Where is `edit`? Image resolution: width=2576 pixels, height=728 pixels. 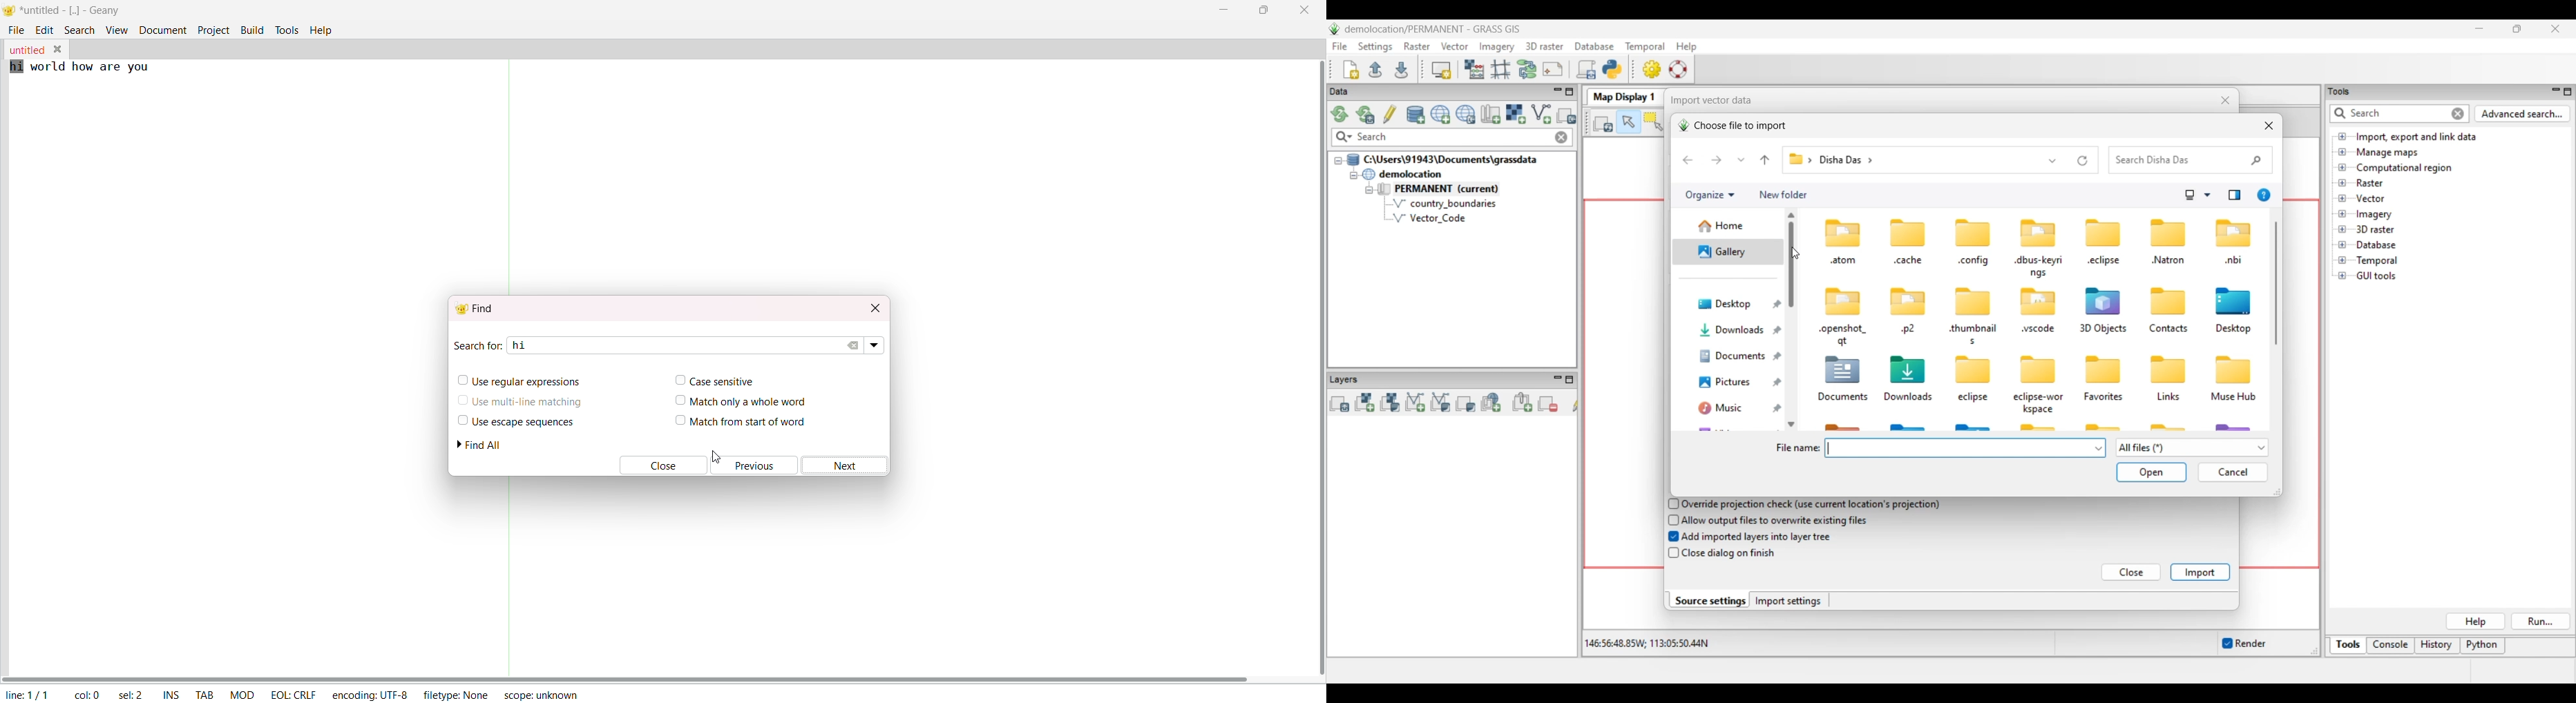 edit is located at coordinates (41, 29).